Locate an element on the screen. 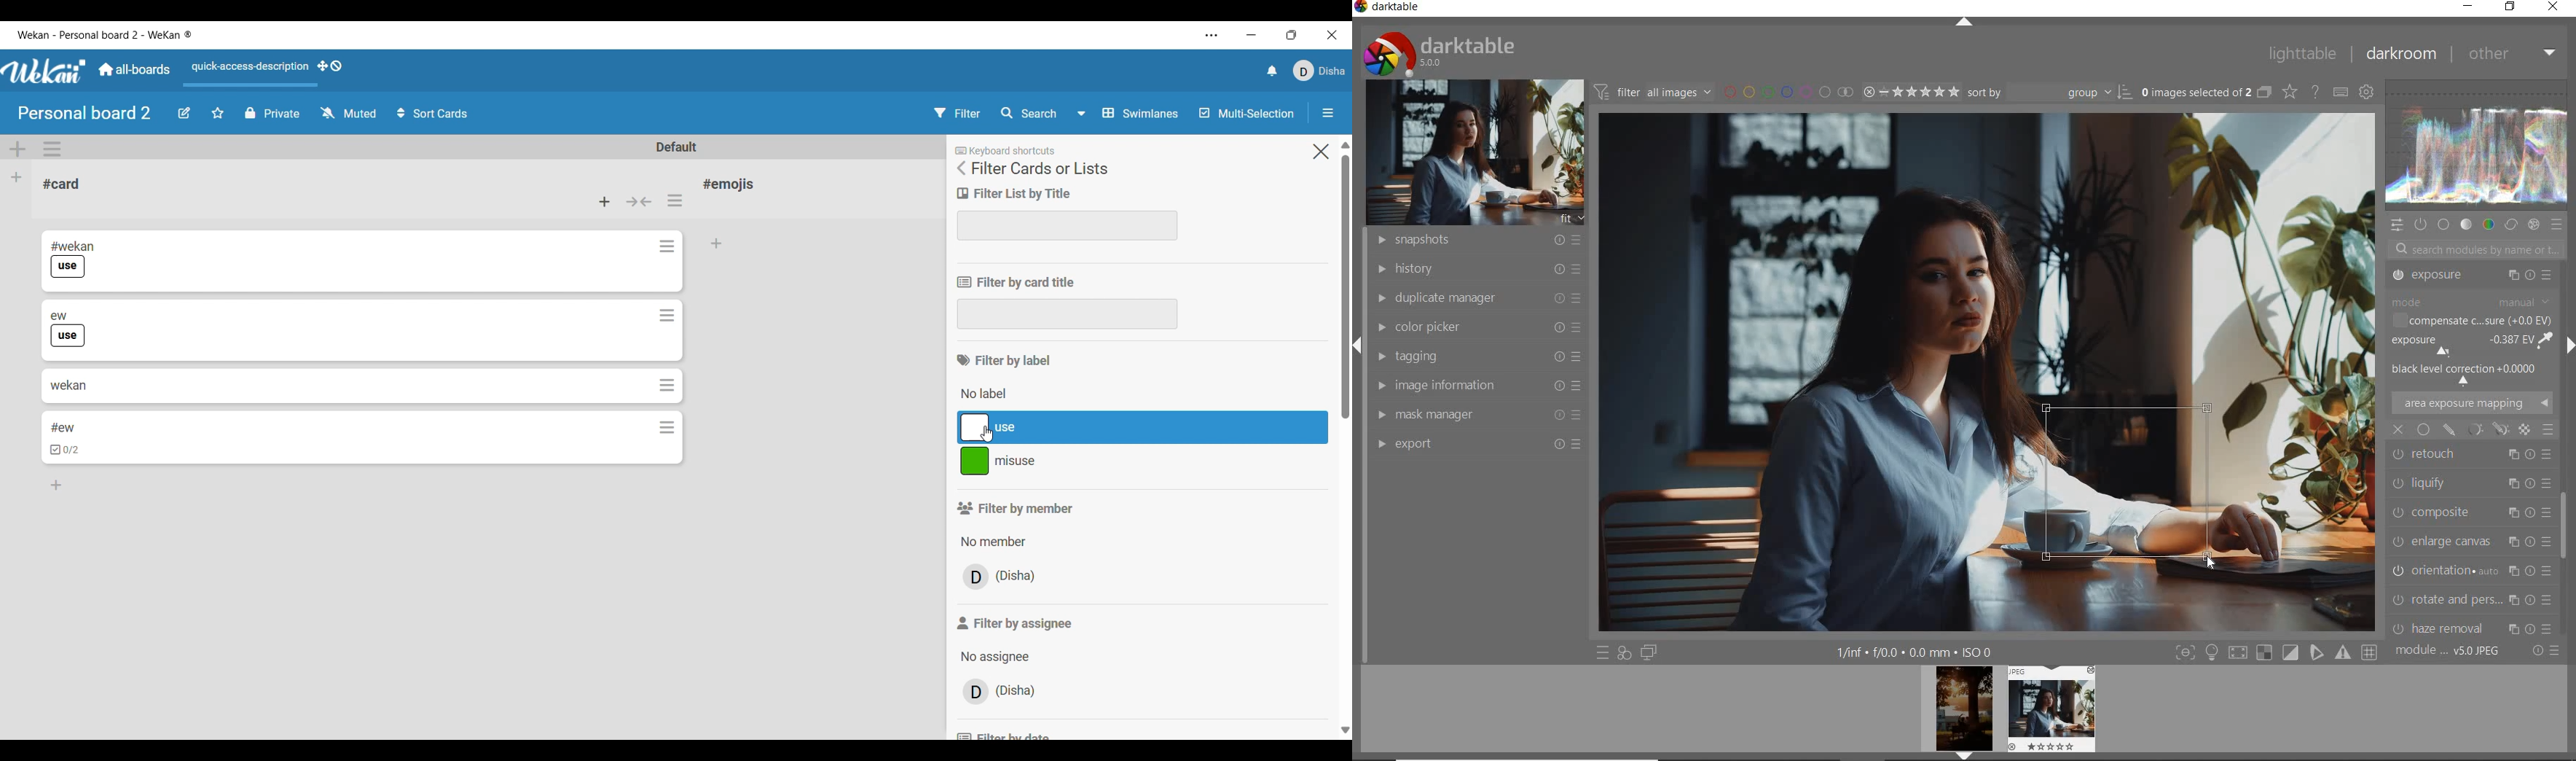 The width and height of the screenshot is (2576, 784). SCROLLBAR is located at coordinates (2567, 533).